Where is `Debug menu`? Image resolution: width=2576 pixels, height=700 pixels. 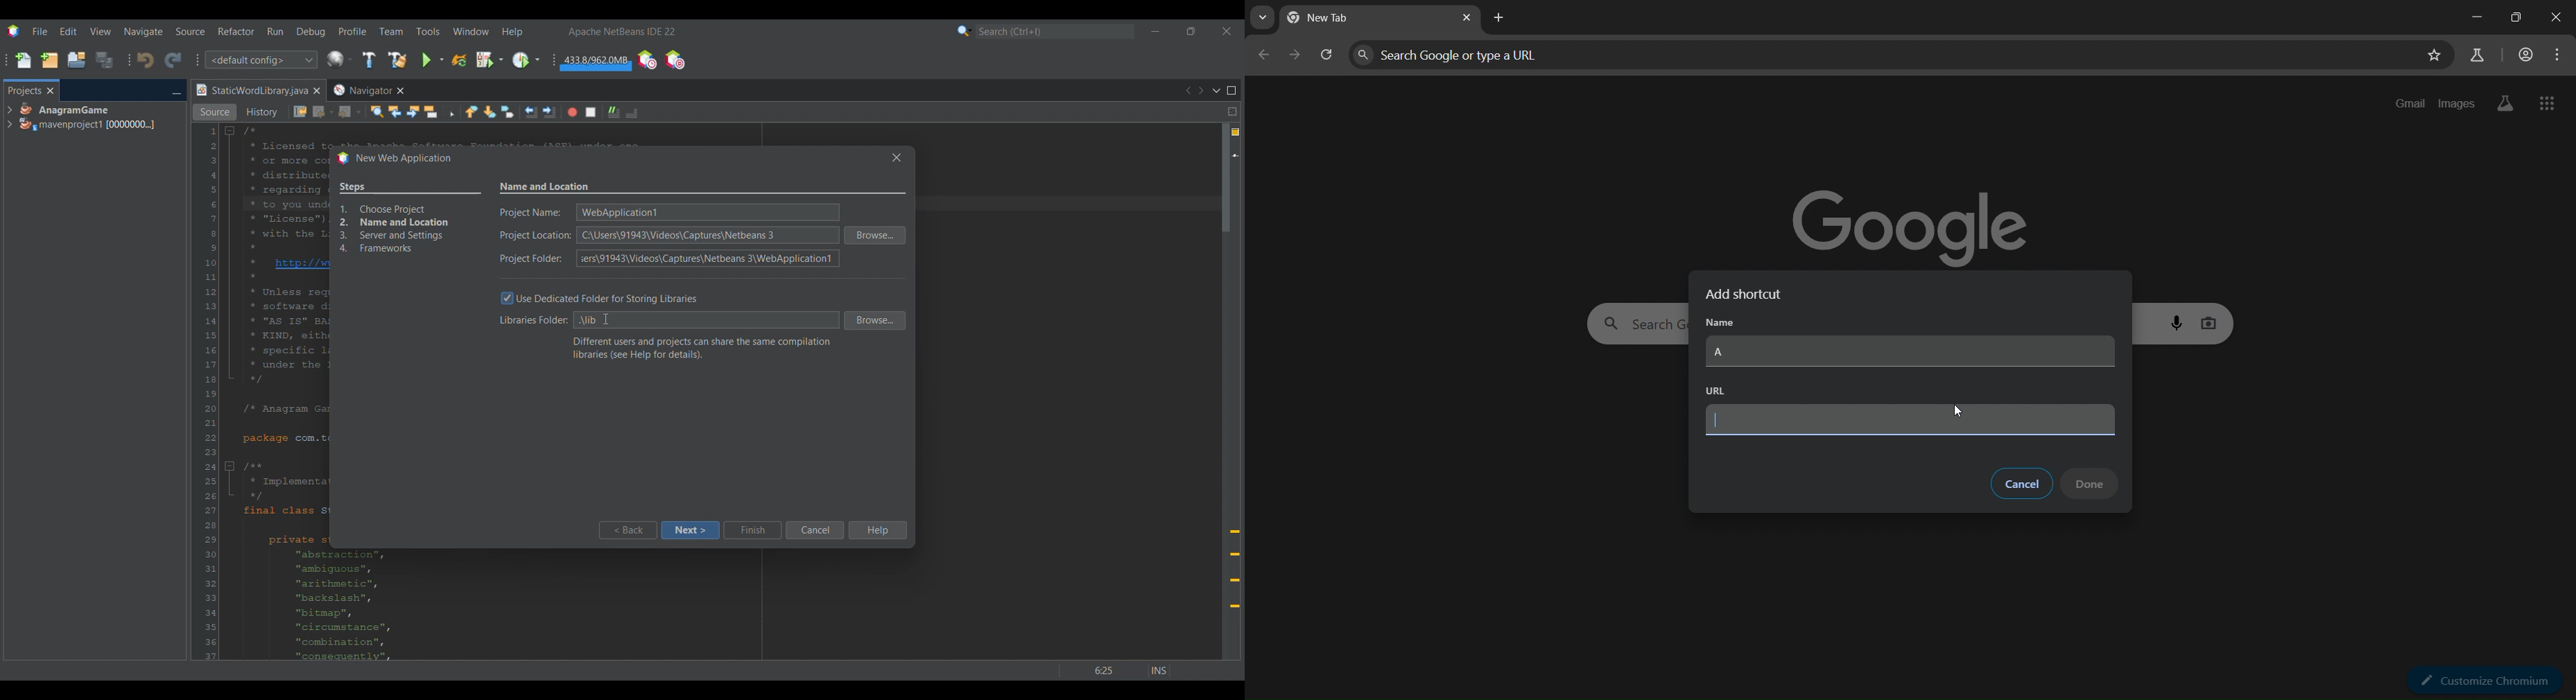 Debug menu is located at coordinates (311, 32).